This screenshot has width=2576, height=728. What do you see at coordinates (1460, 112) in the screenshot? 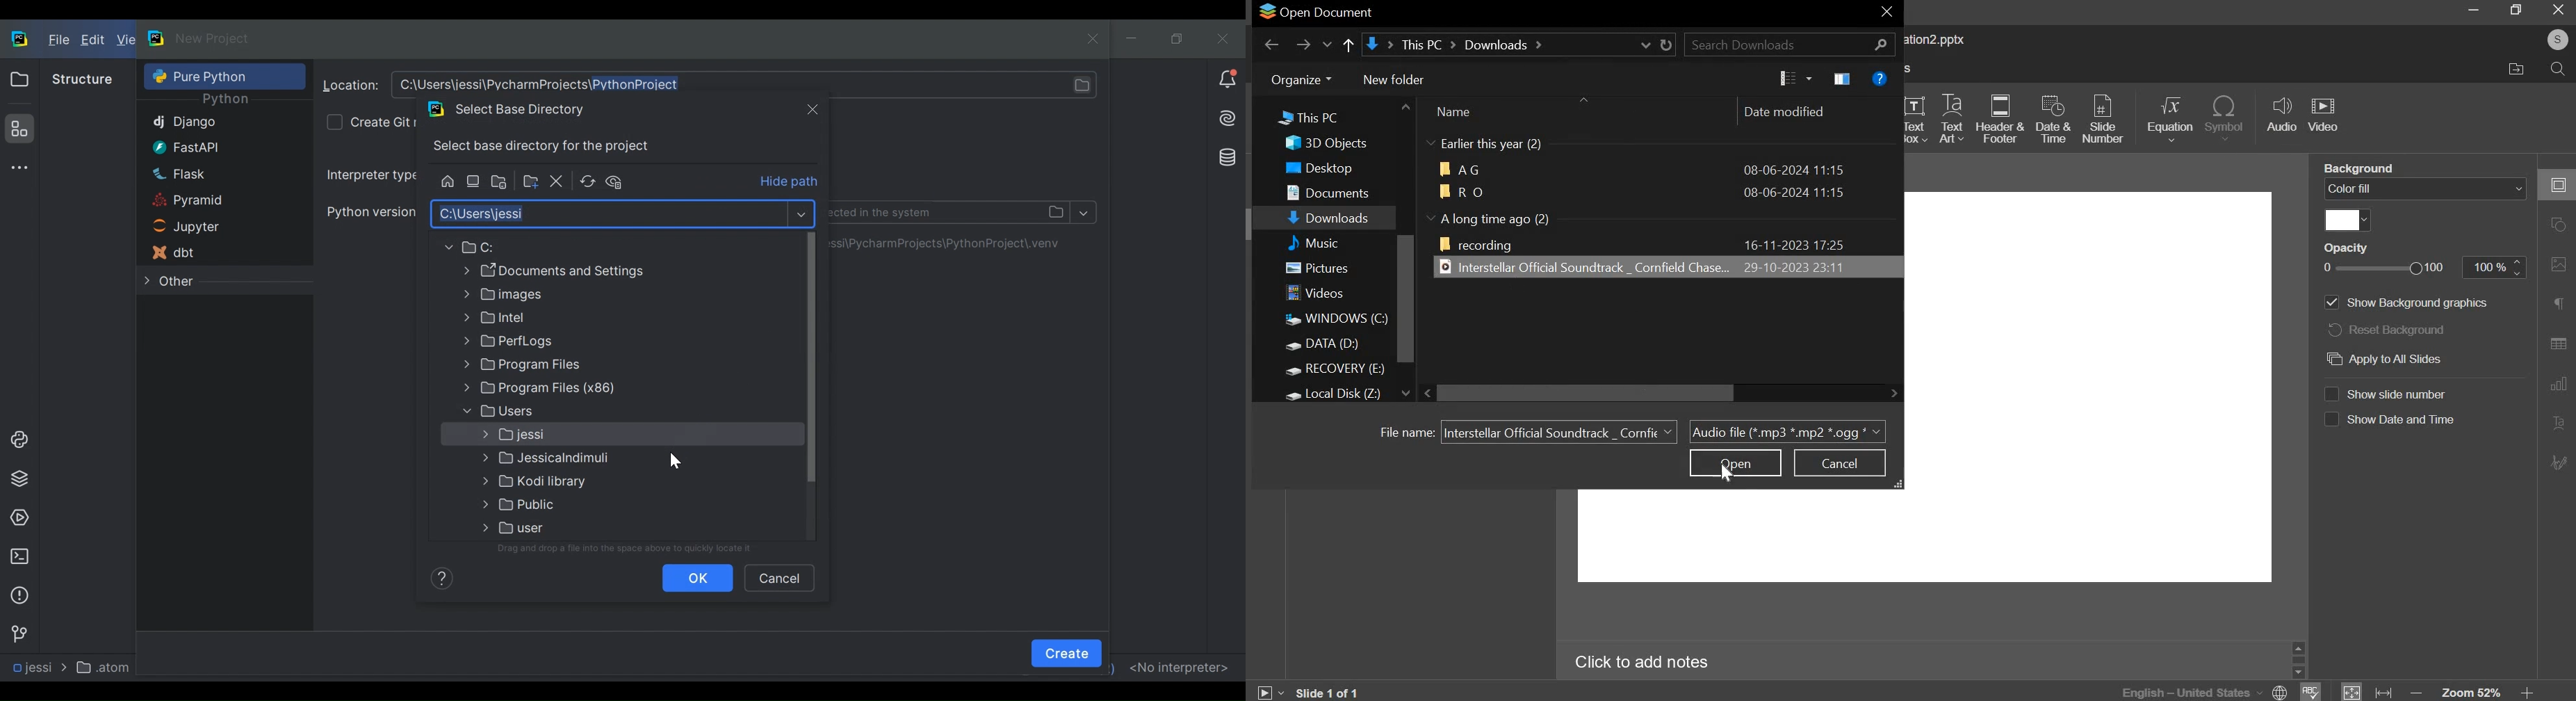
I see `name` at bounding box center [1460, 112].